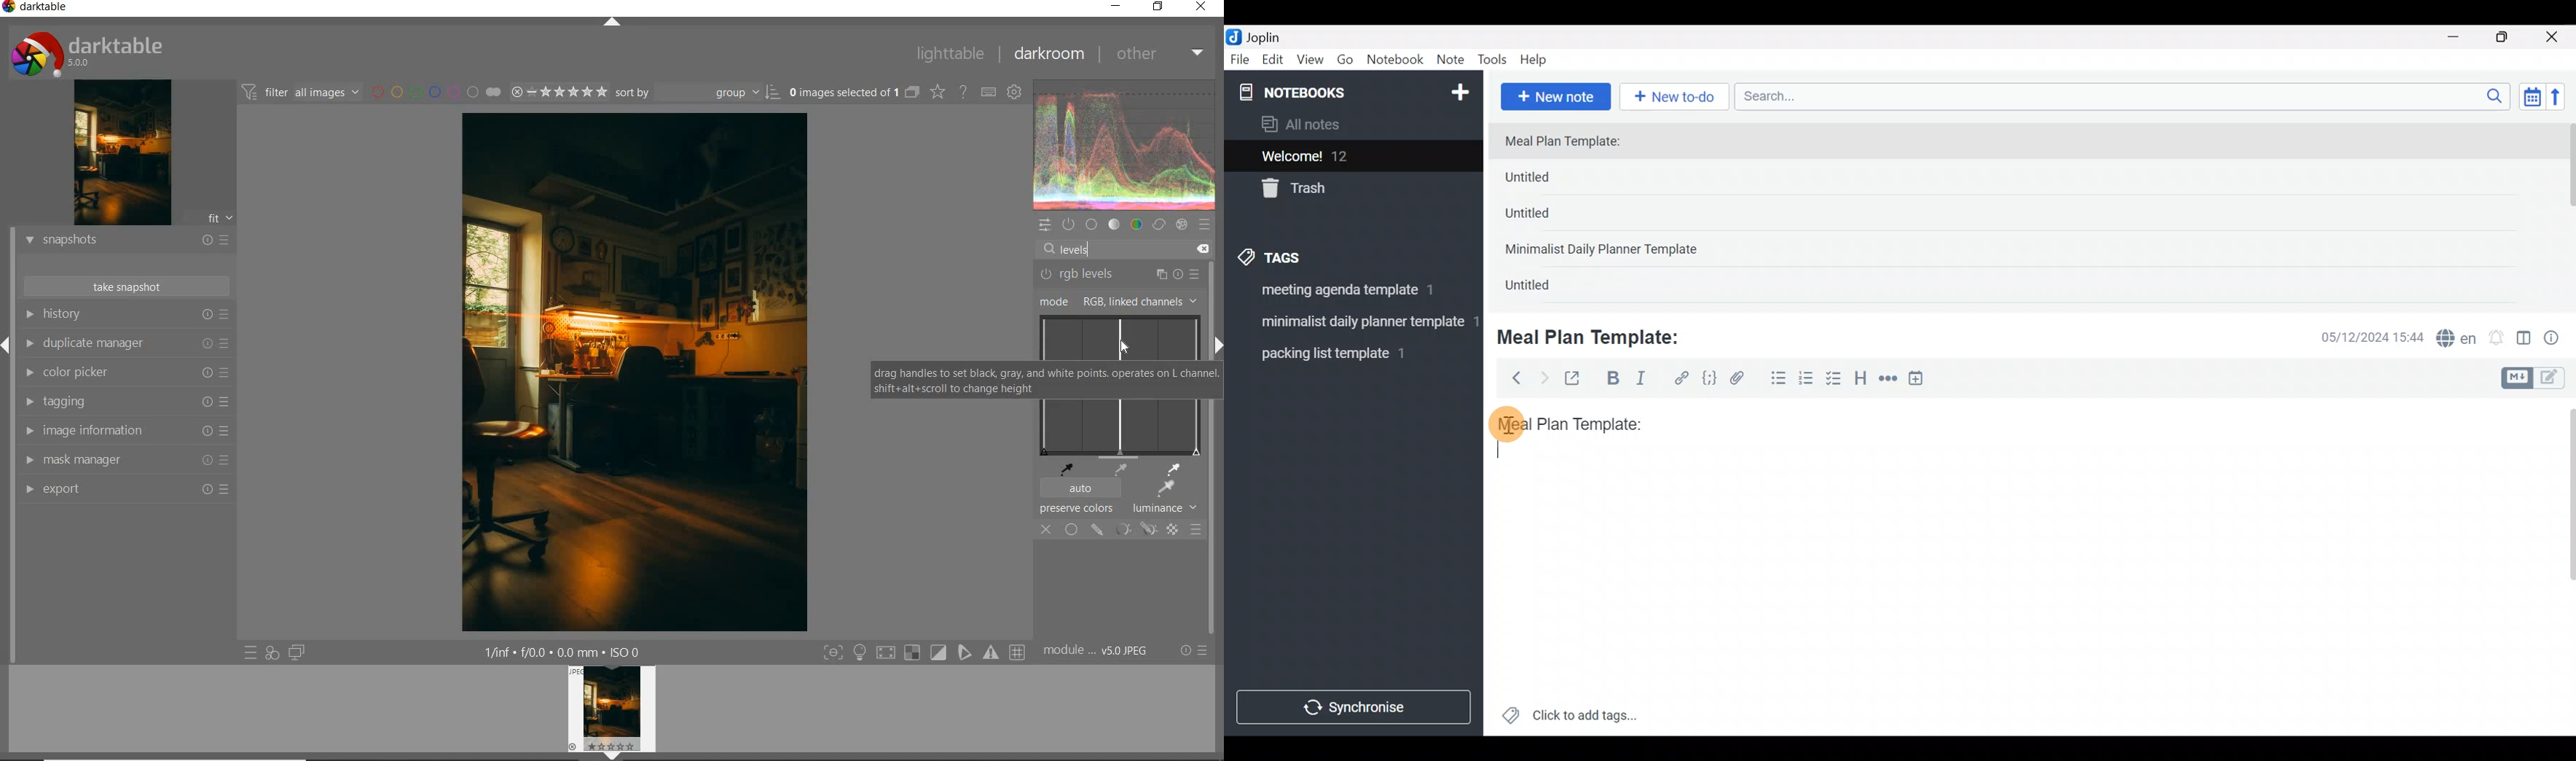 The height and width of the screenshot is (784, 2576). Describe the element at coordinates (2532, 97) in the screenshot. I see `Toggle sort order` at that location.